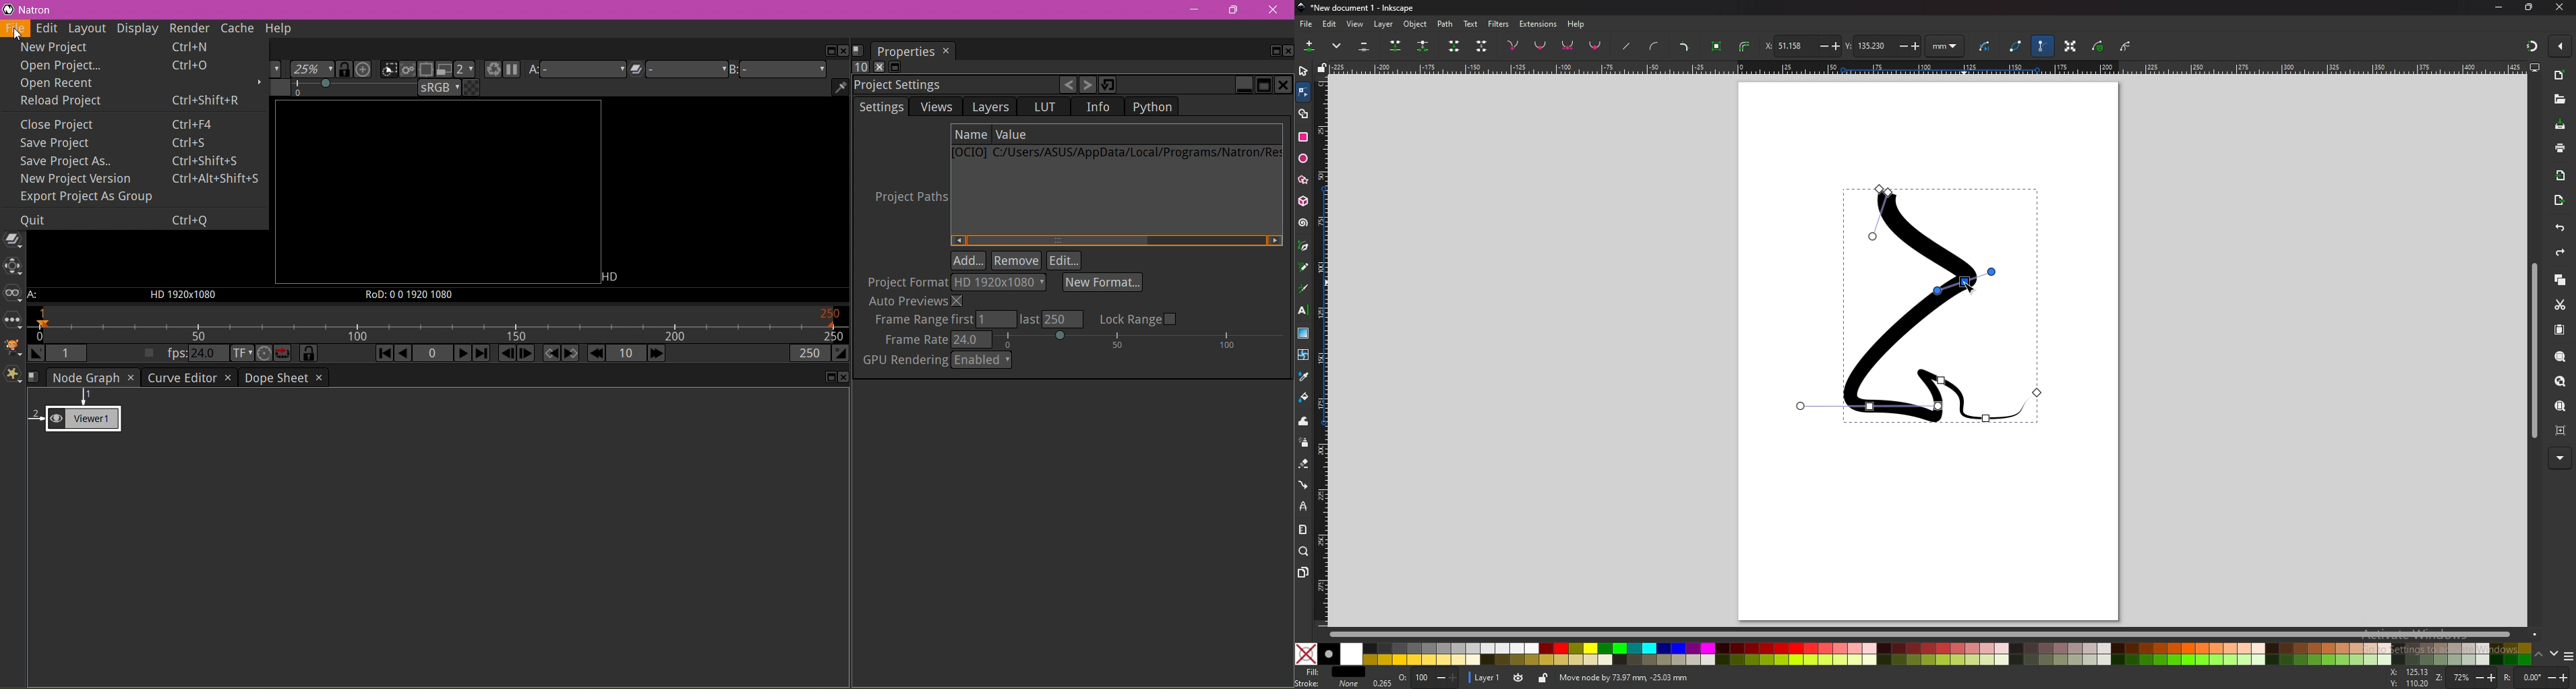 The image size is (2576, 700). What do you see at coordinates (1970, 287) in the screenshot?
I see `cursor` at bounding box center [1970, 287].